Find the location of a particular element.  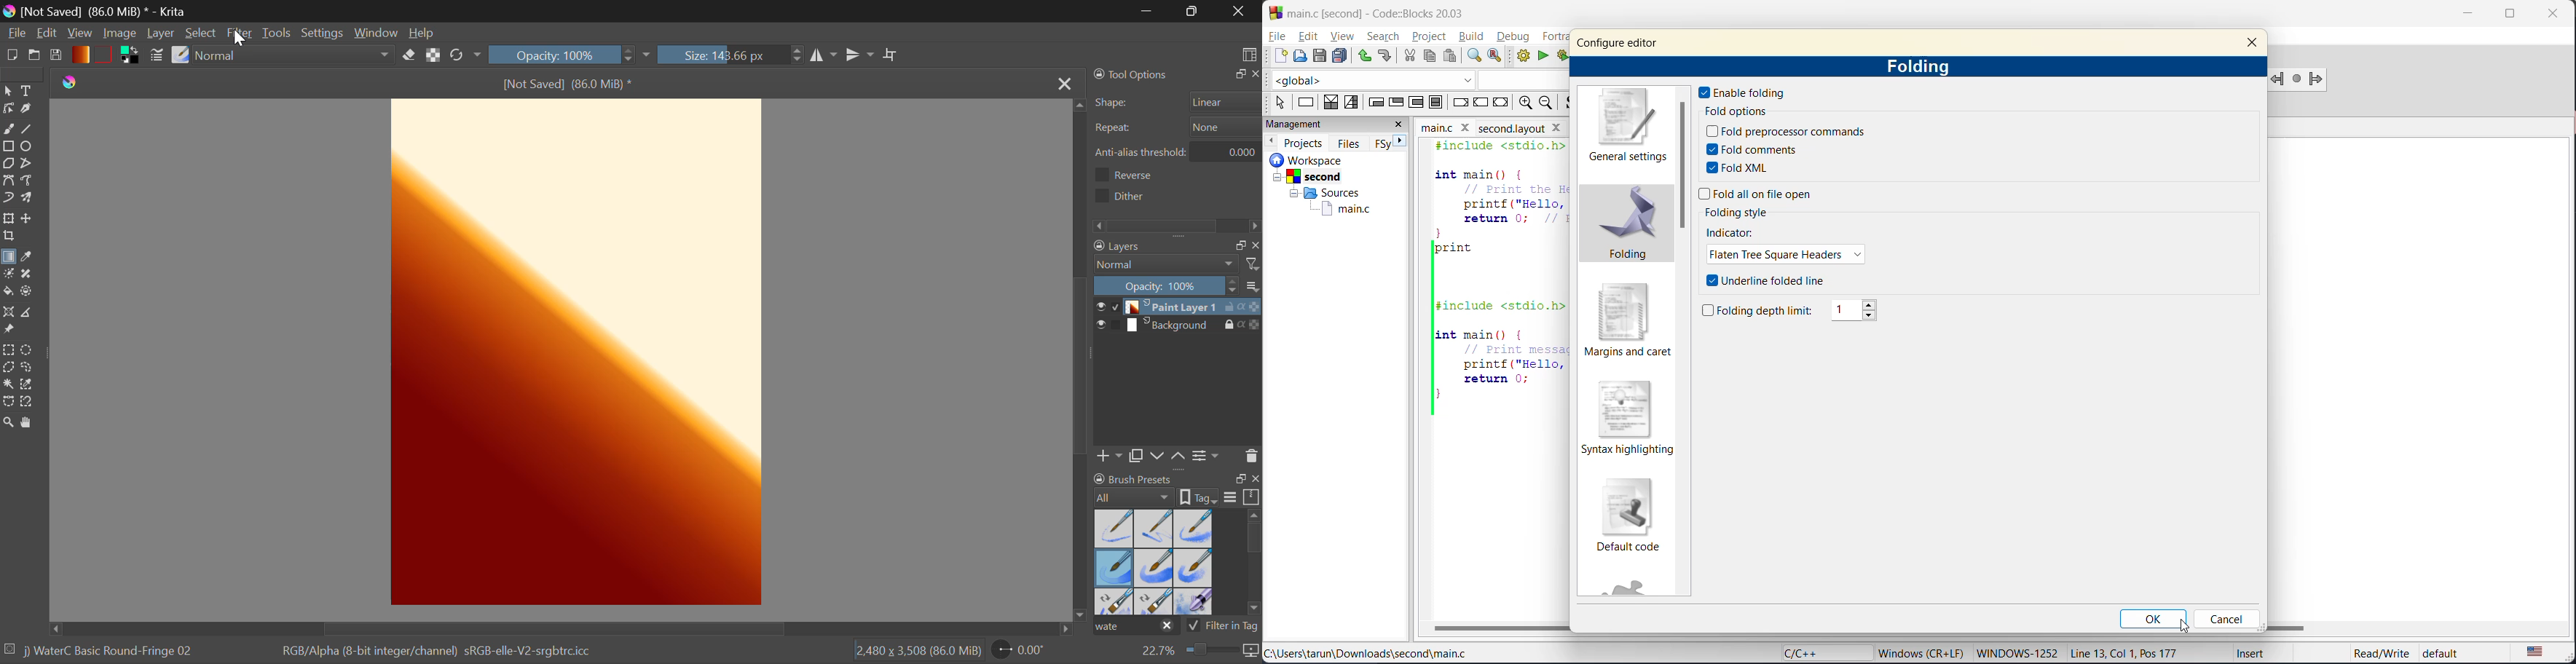

Insert is located at coordinates (2245, 655).